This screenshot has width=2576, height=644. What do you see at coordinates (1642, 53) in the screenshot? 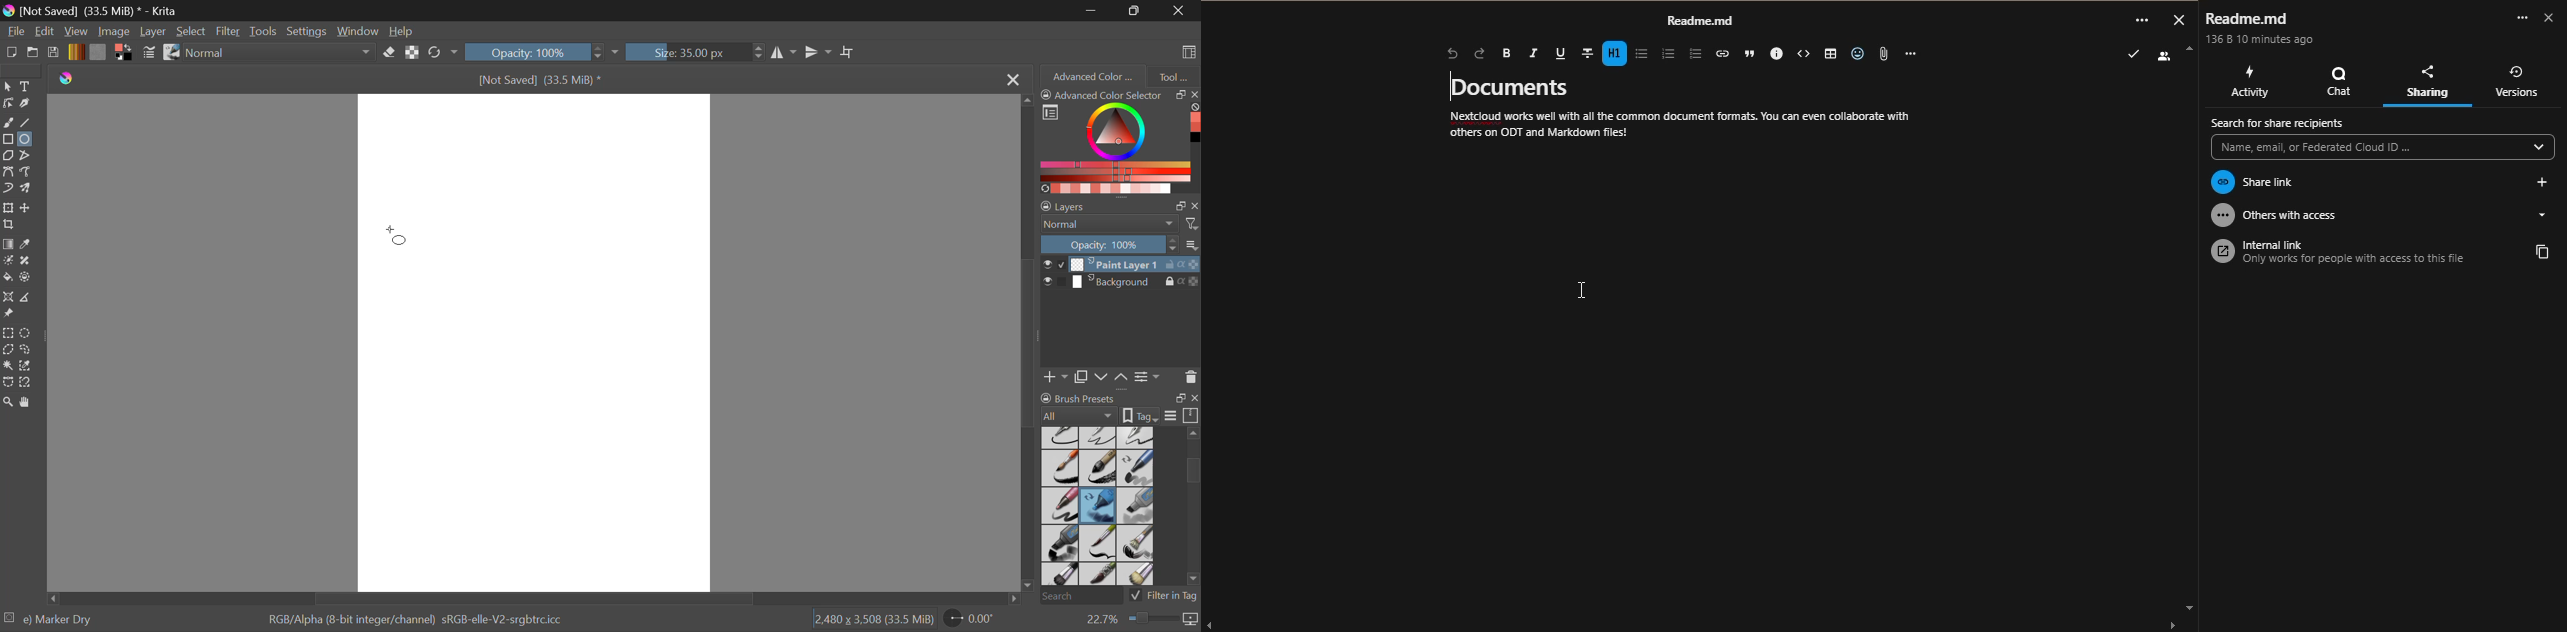
I see `bullet` at bounding box center [1642, 53].